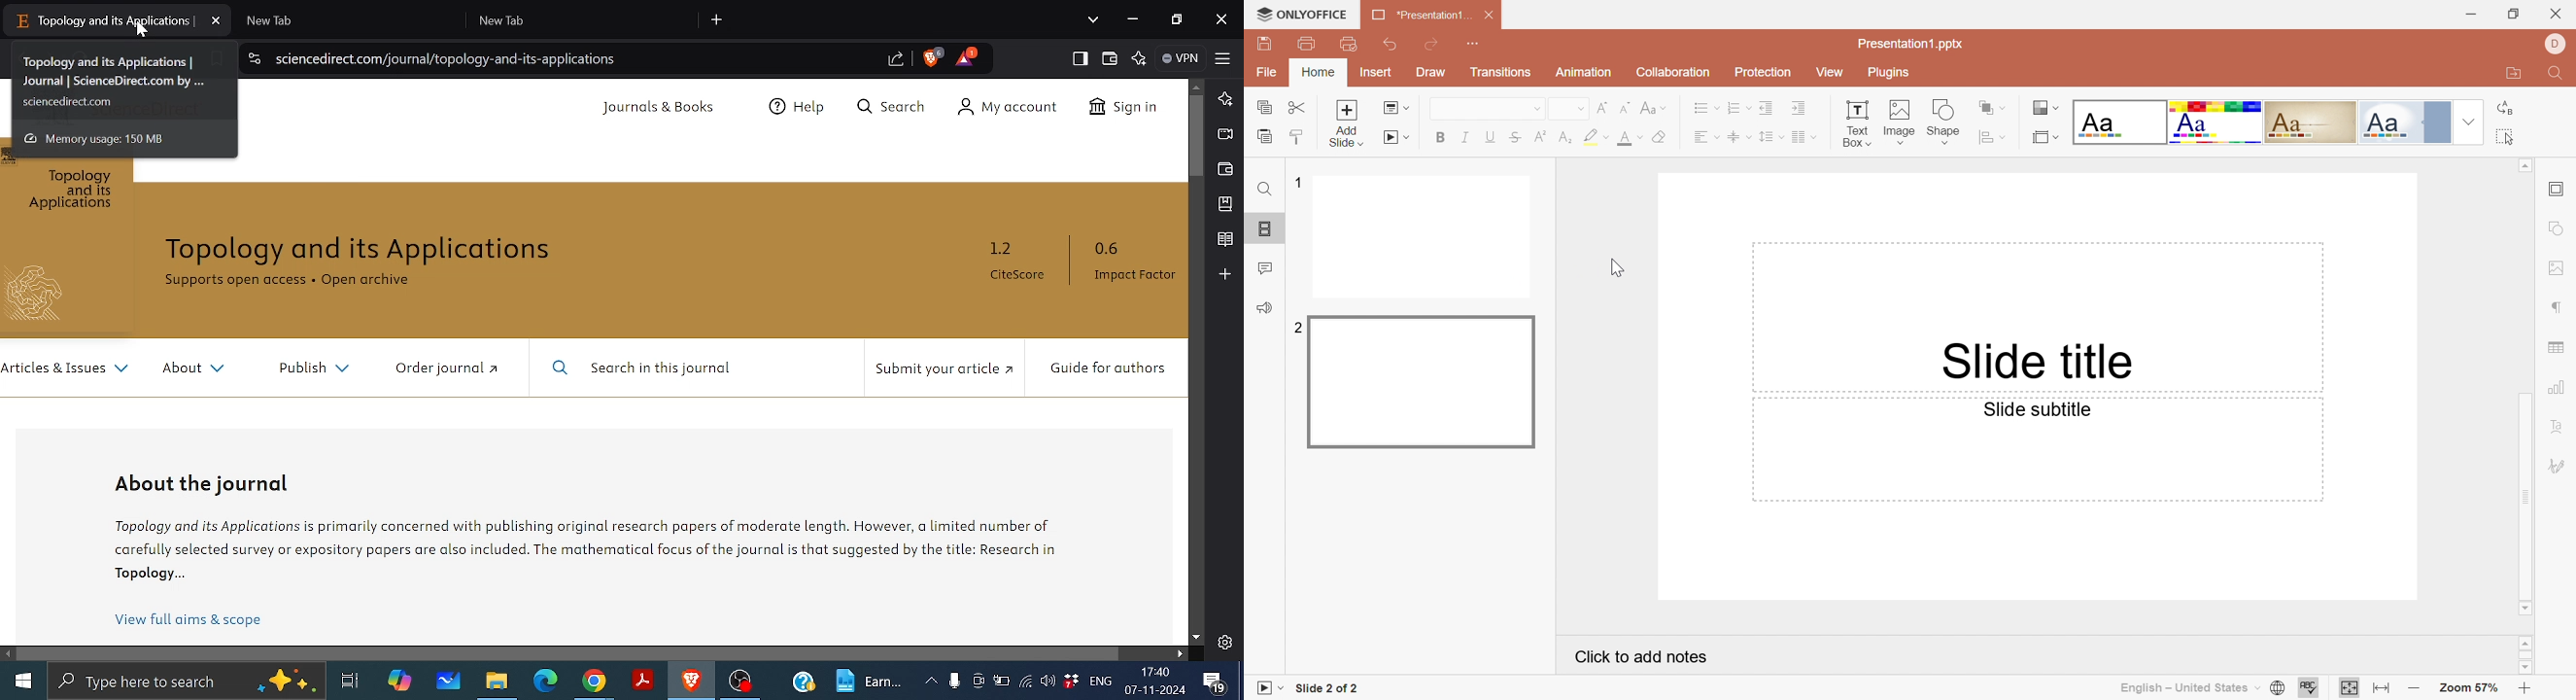 The width and height of the screenshot is (2576, 700). Describe the element at coordinates (1768, 138) in the screenshot. I see `Line spacing` at that location.